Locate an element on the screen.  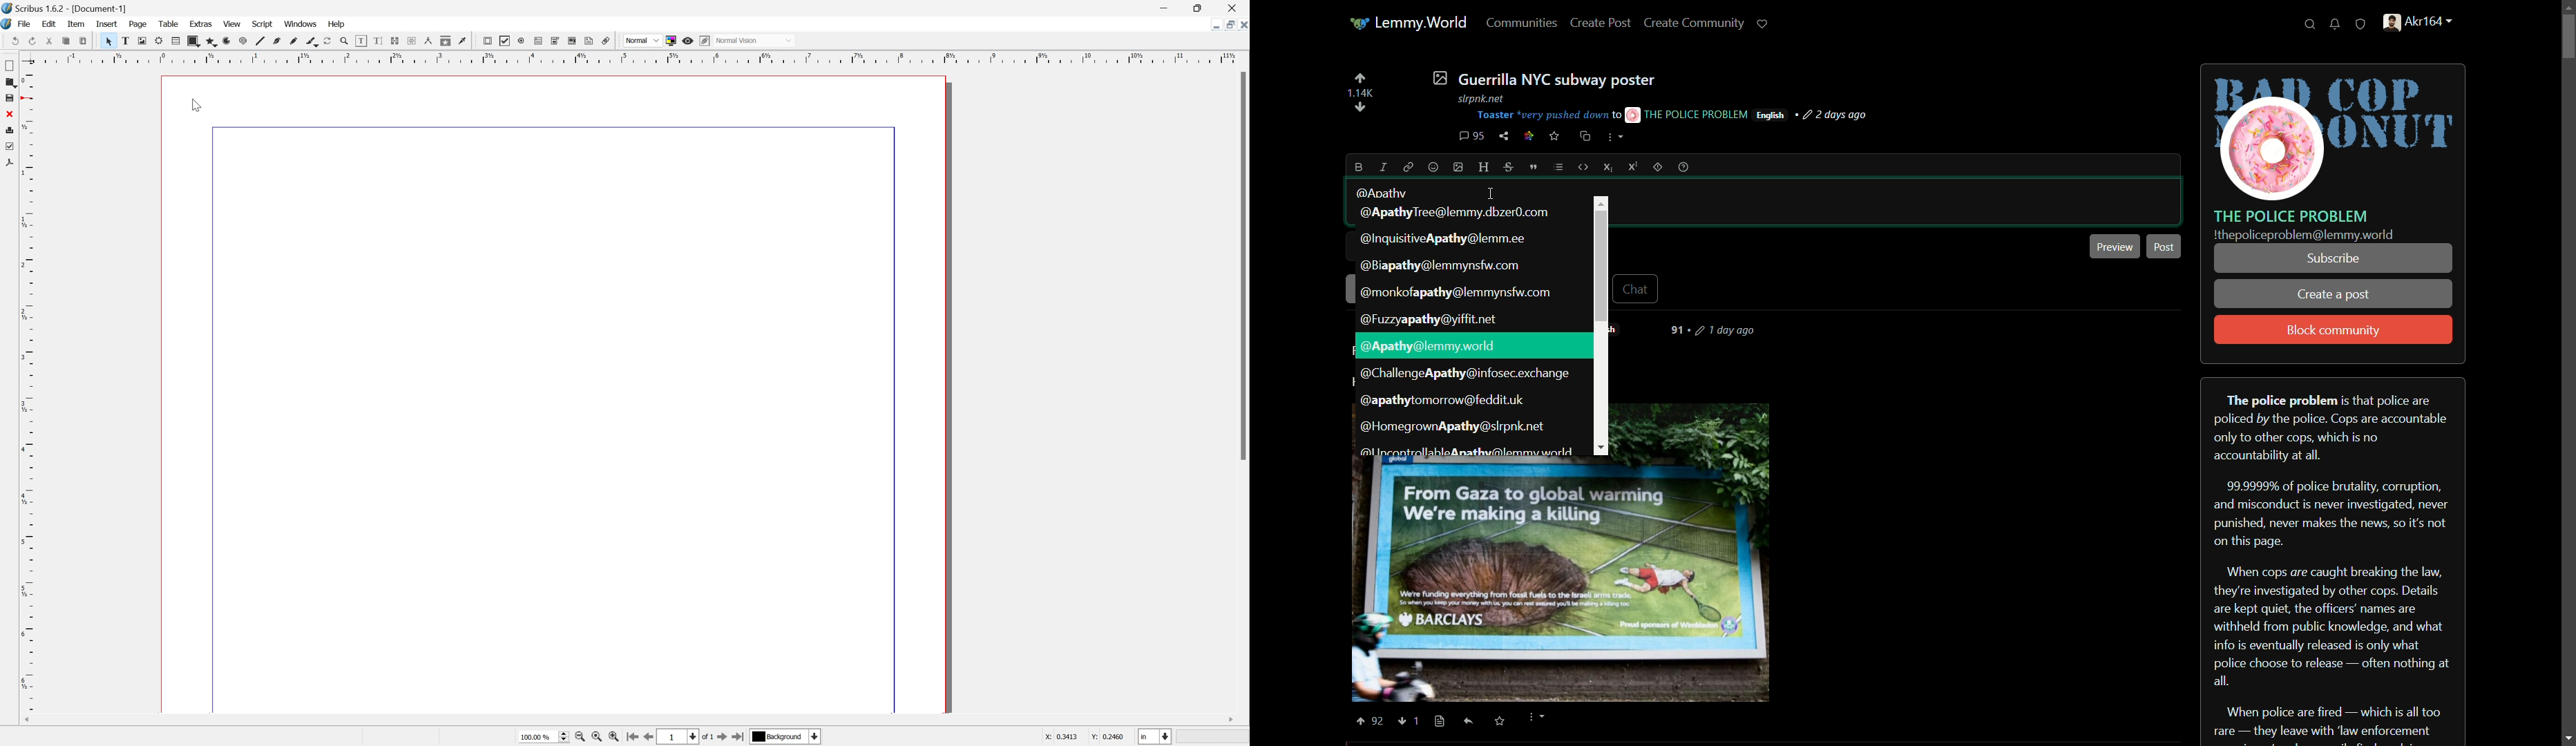
create community  is located at coordinates (1697, 22).